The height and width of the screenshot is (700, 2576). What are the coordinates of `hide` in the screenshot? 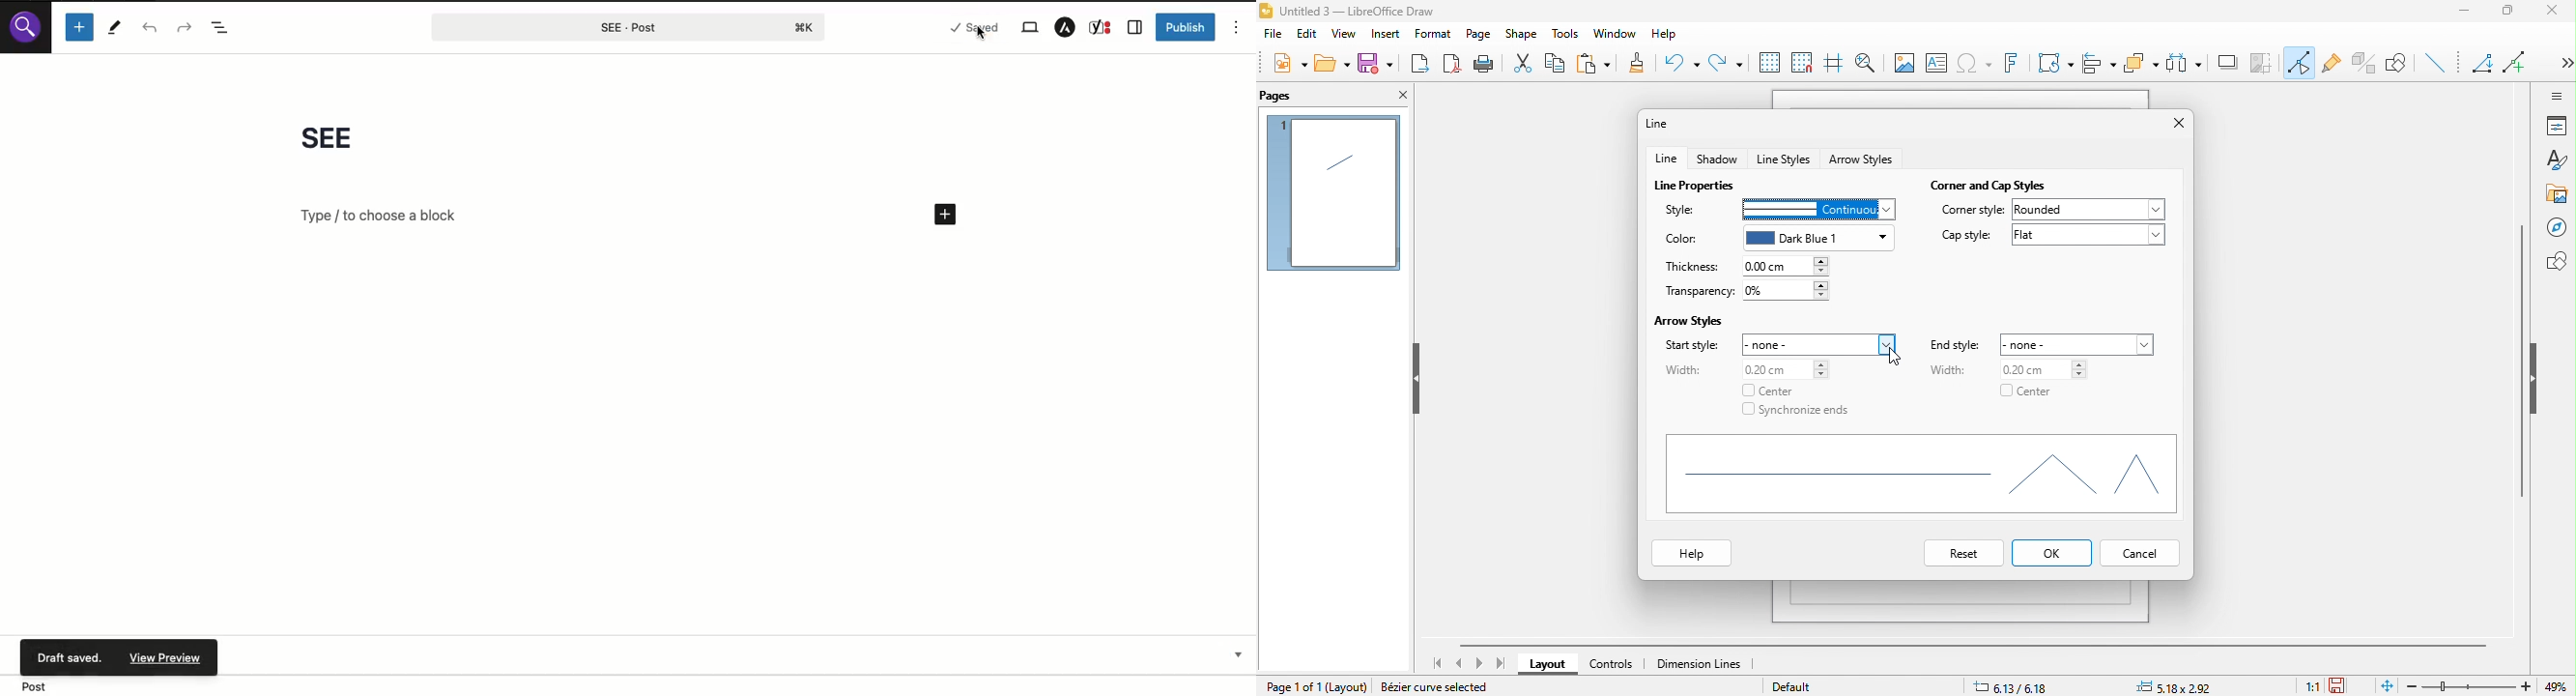 It's located at (2536, 379).